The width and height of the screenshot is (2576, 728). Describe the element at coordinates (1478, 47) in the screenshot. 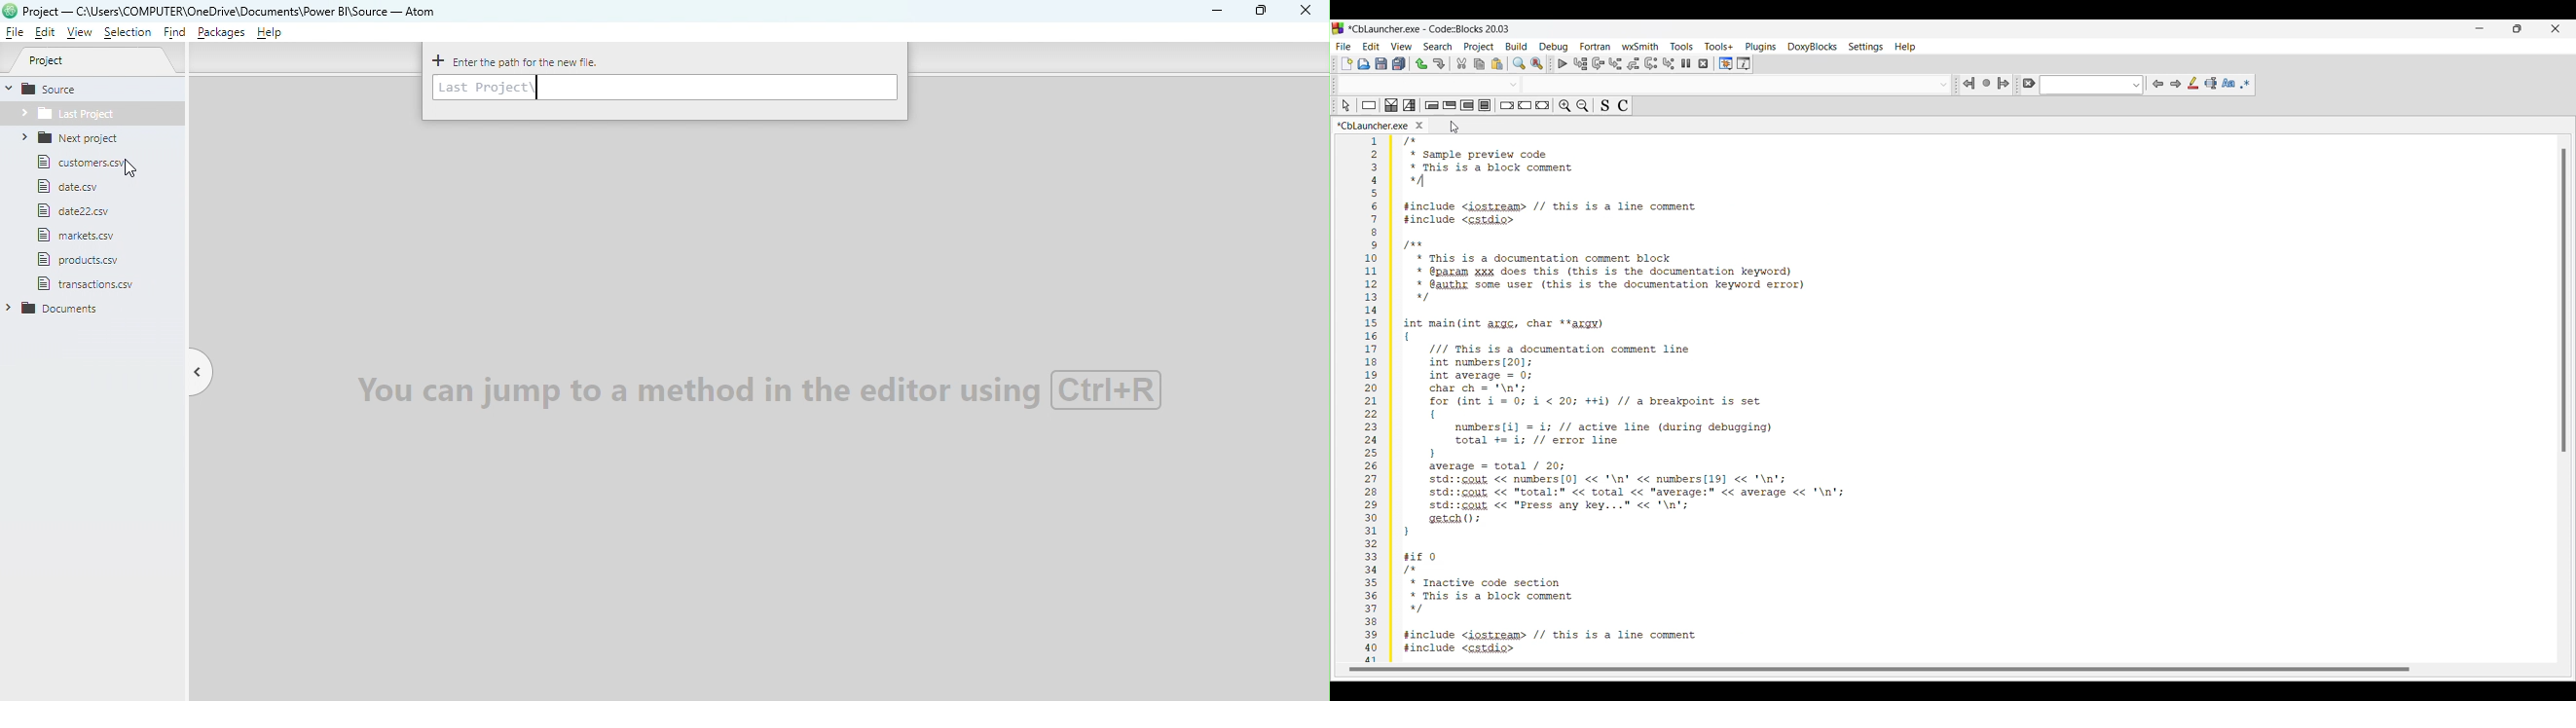

I see `Project menu` at that location.